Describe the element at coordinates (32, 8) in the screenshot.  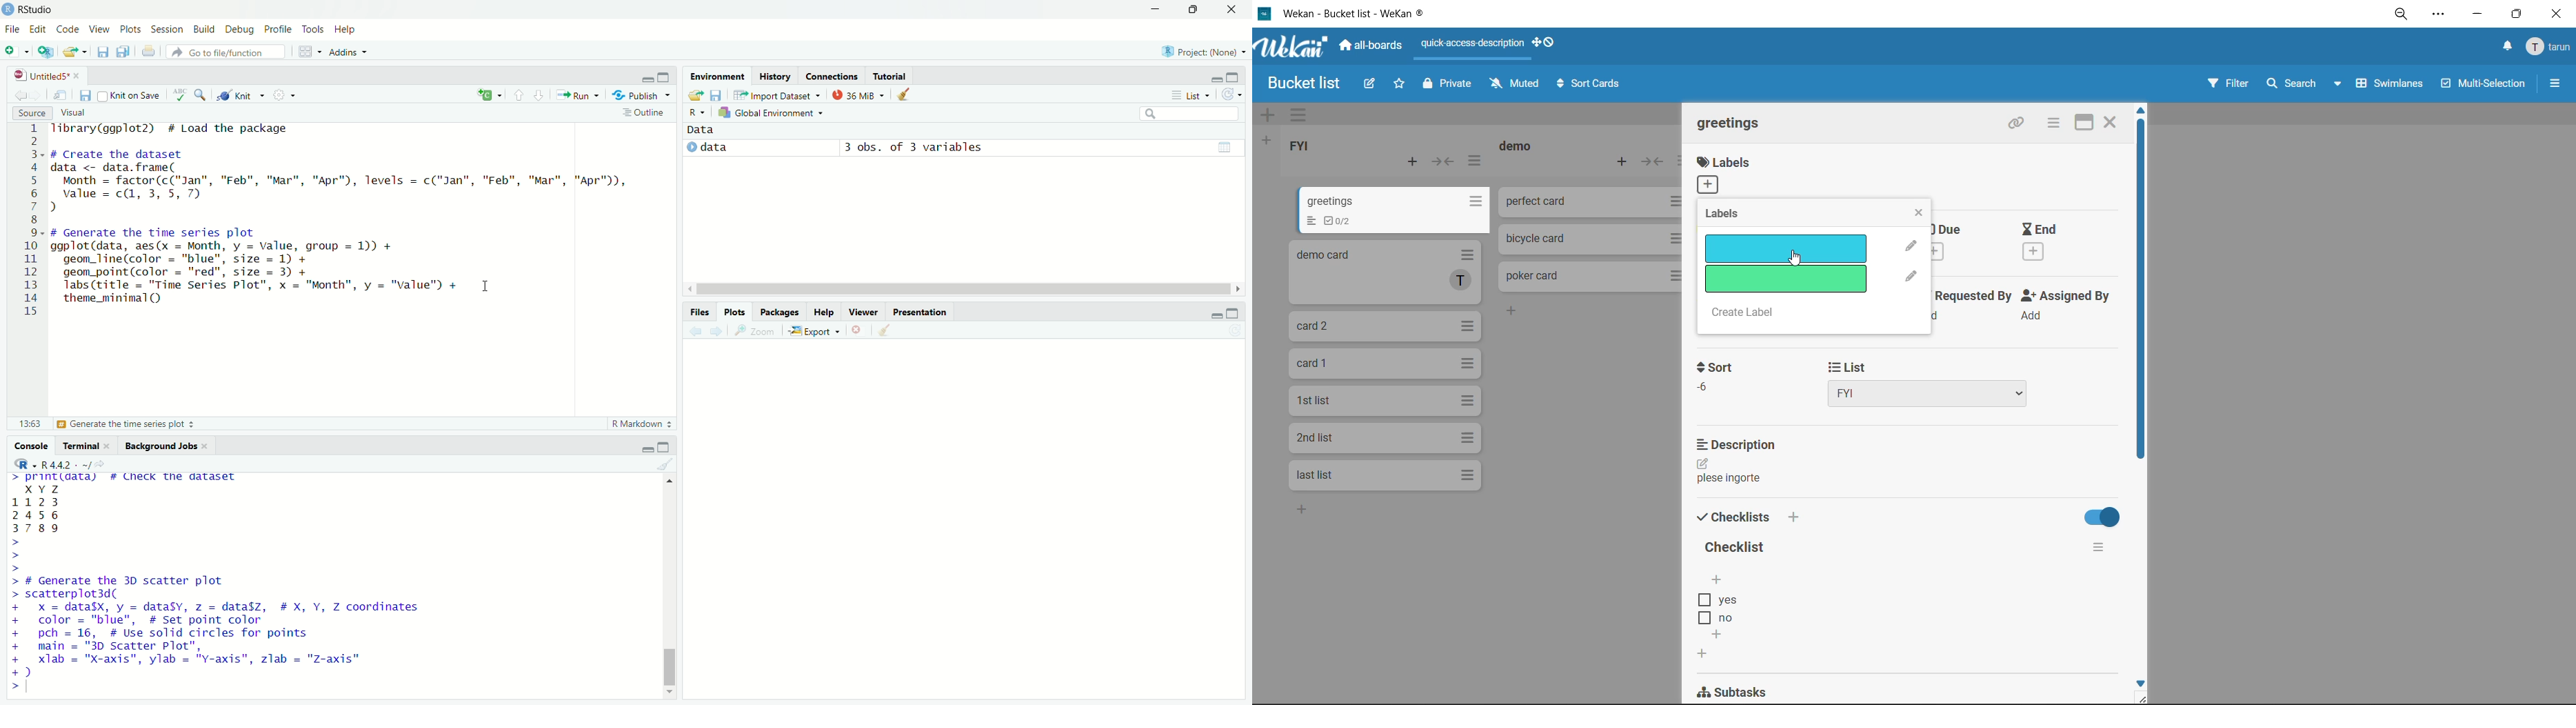
I see `RStudio` at that location.